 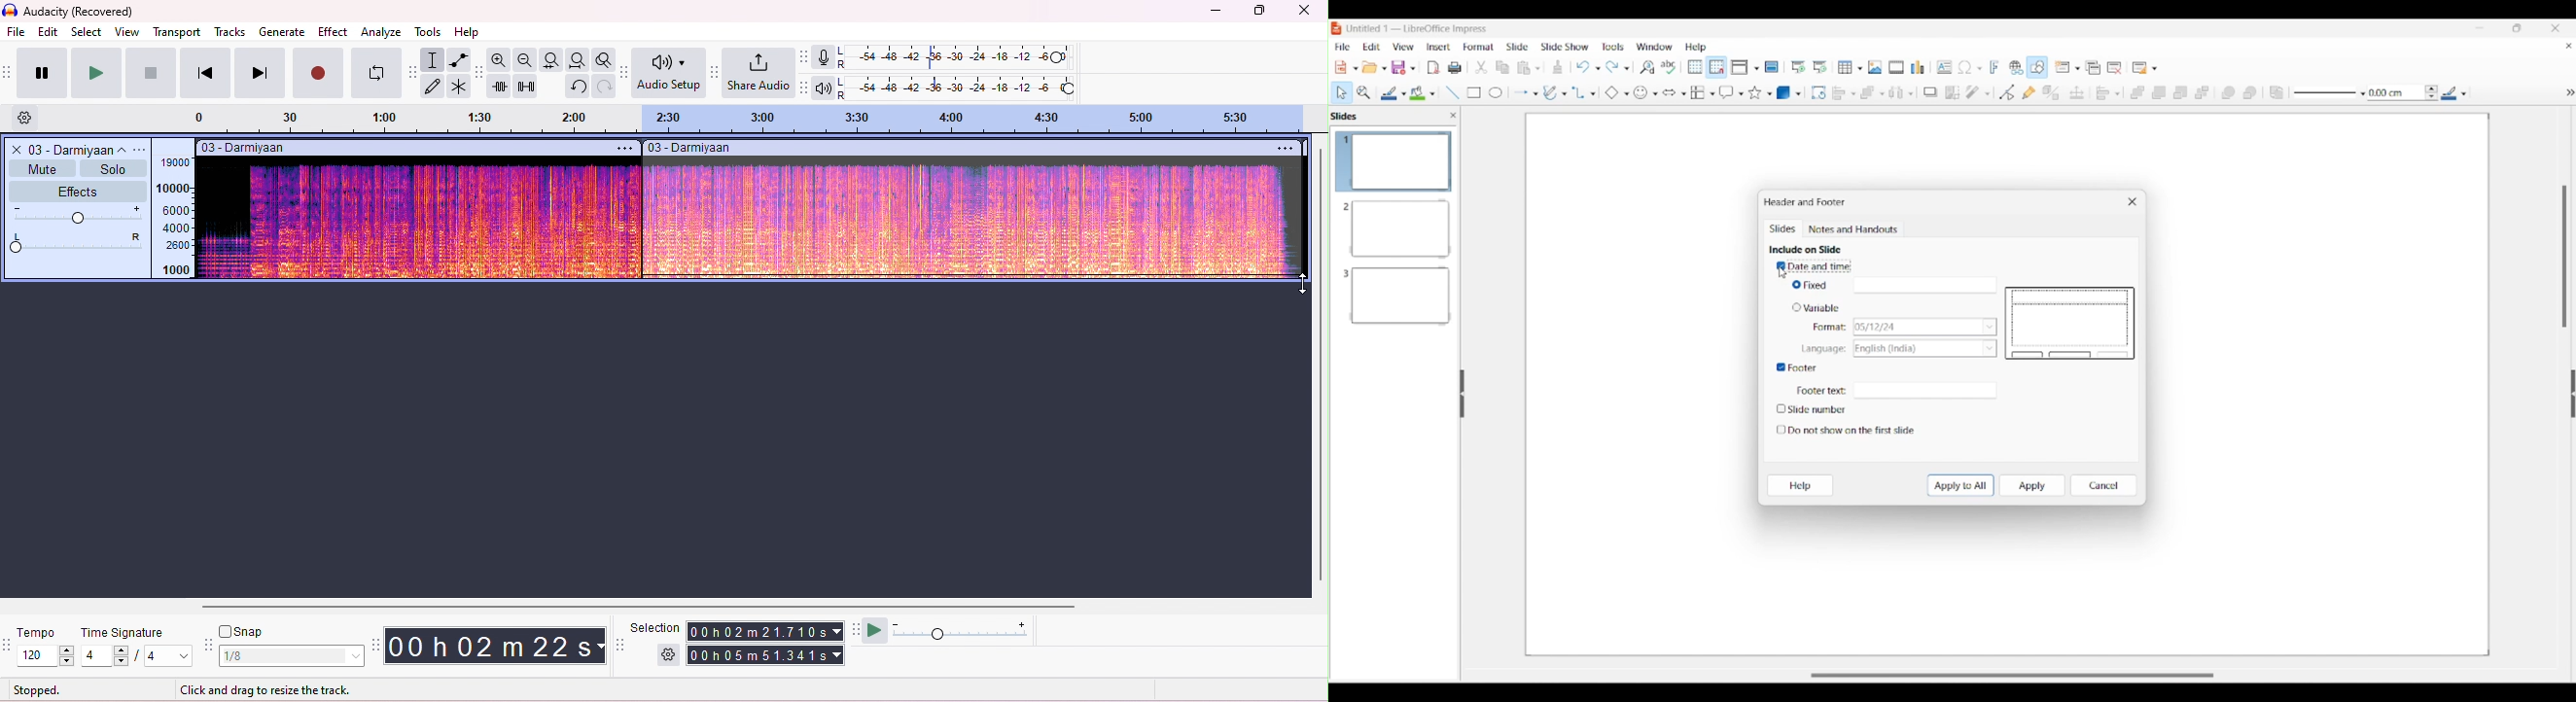 What do you see at coordinates (1479, 47) in the screenshot?
I see `Format menu` at bounding box center [1479, 47].